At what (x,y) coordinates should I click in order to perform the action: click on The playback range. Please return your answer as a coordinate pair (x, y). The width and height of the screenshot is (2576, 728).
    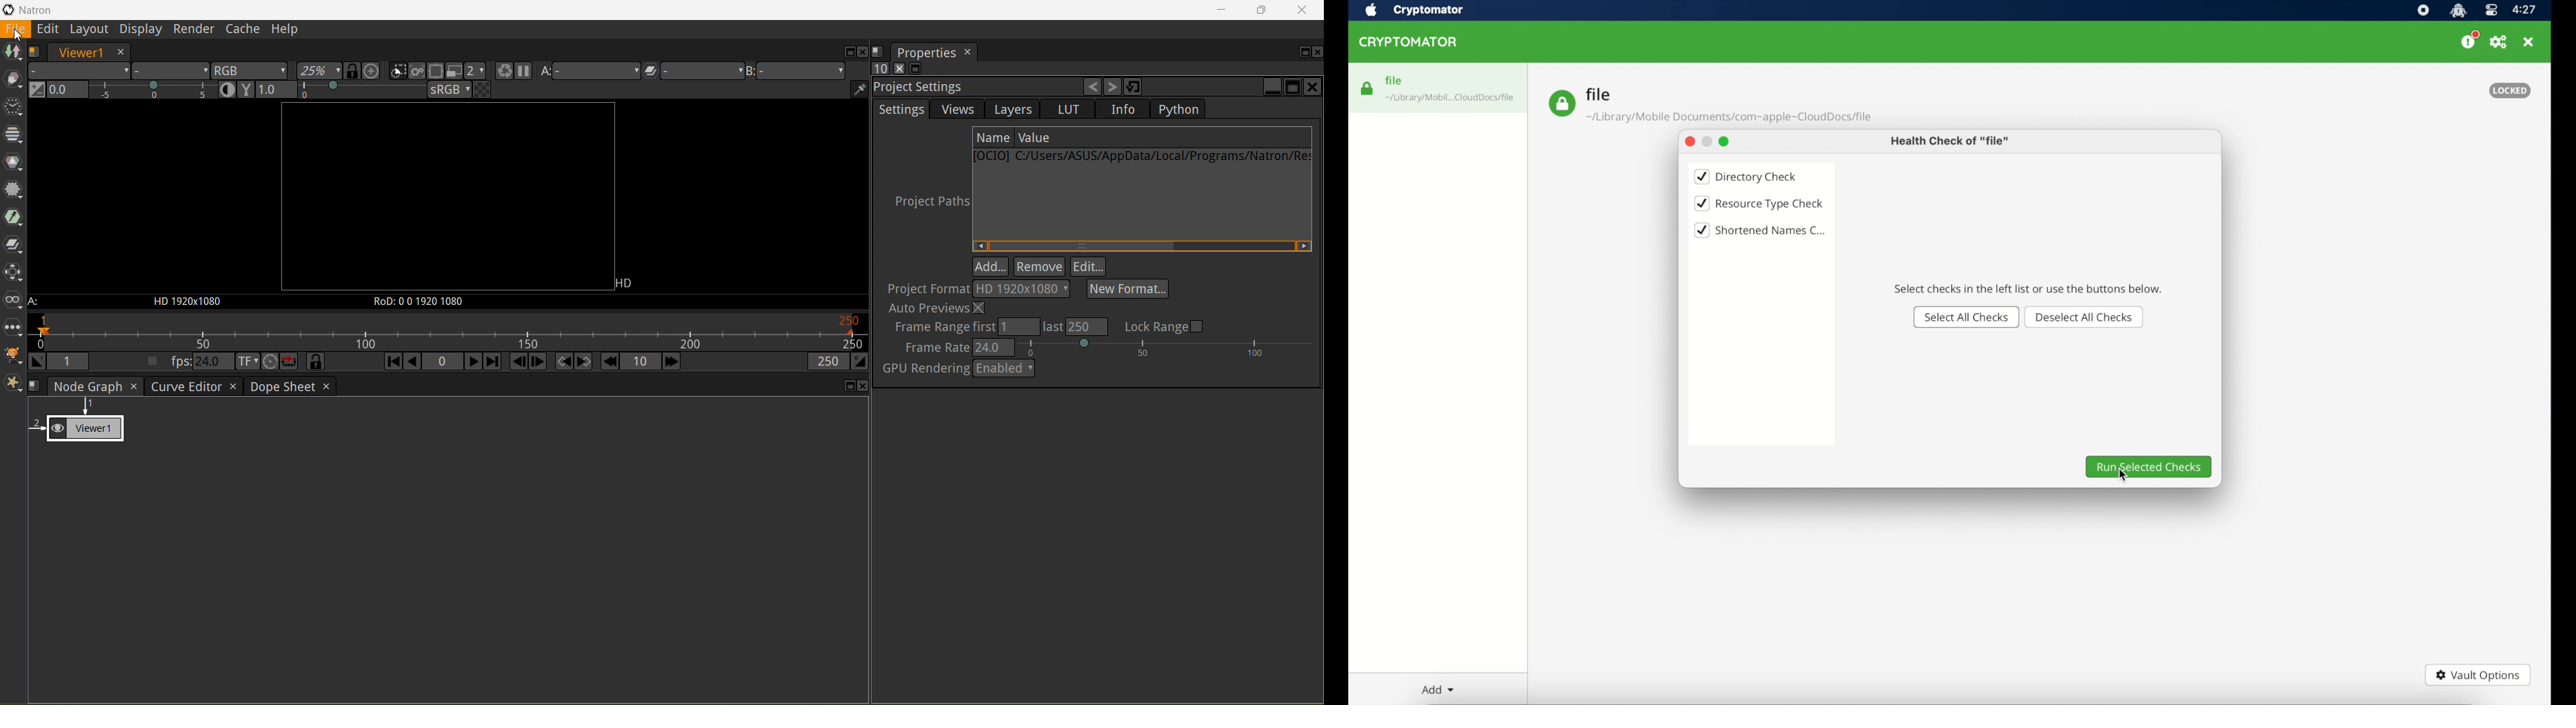
    Looking at the image, I should click on (448, 333).